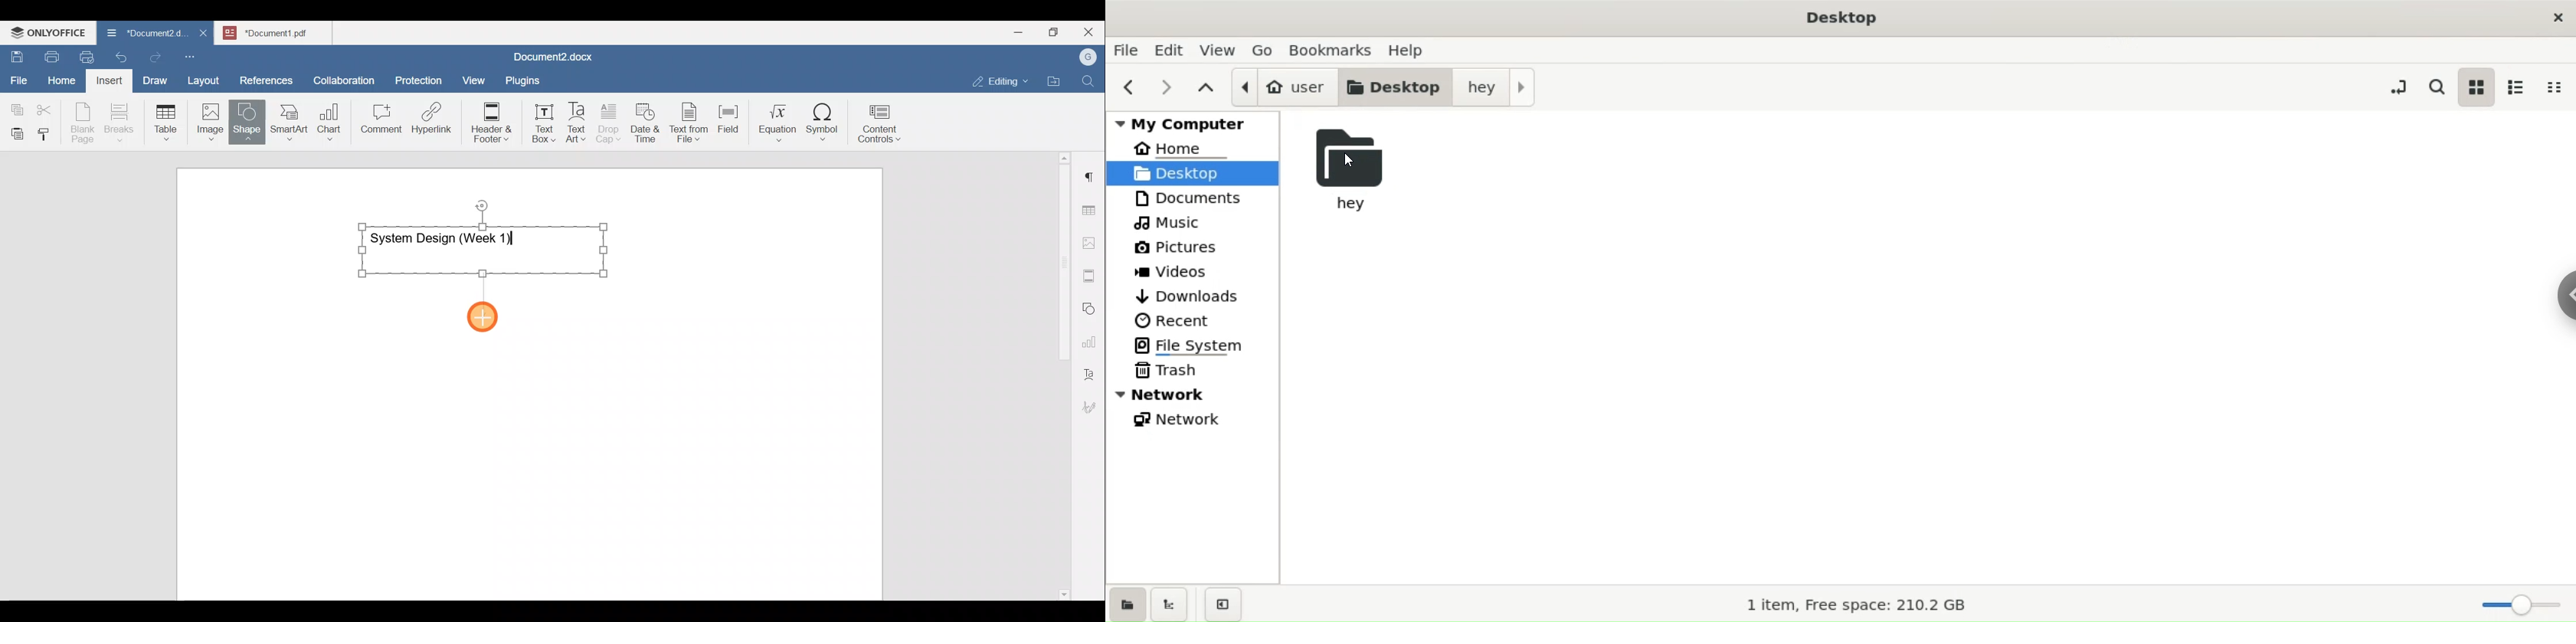  Describe the element at coordinates (248, 116) in the screenshot. I see `Shape` at that location.